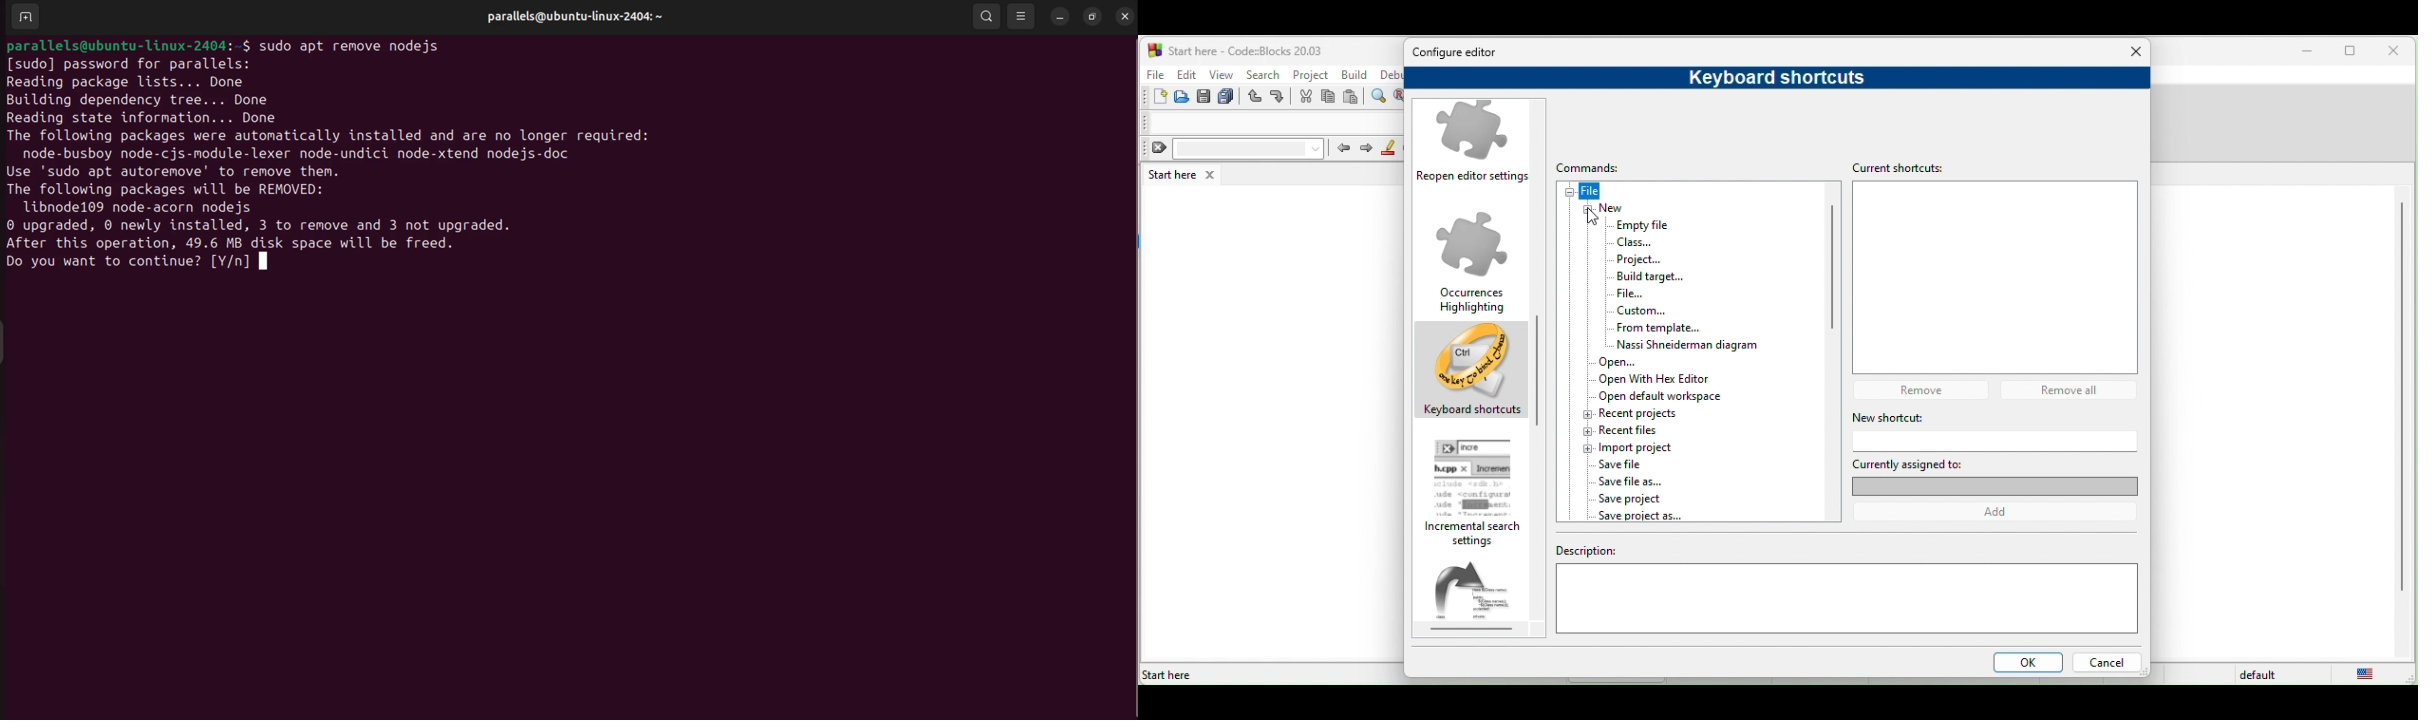  What do you see at coordinates (1906, 167) in the screenshot?
I see `current shortcuts` at bounding box center [1906, 167].